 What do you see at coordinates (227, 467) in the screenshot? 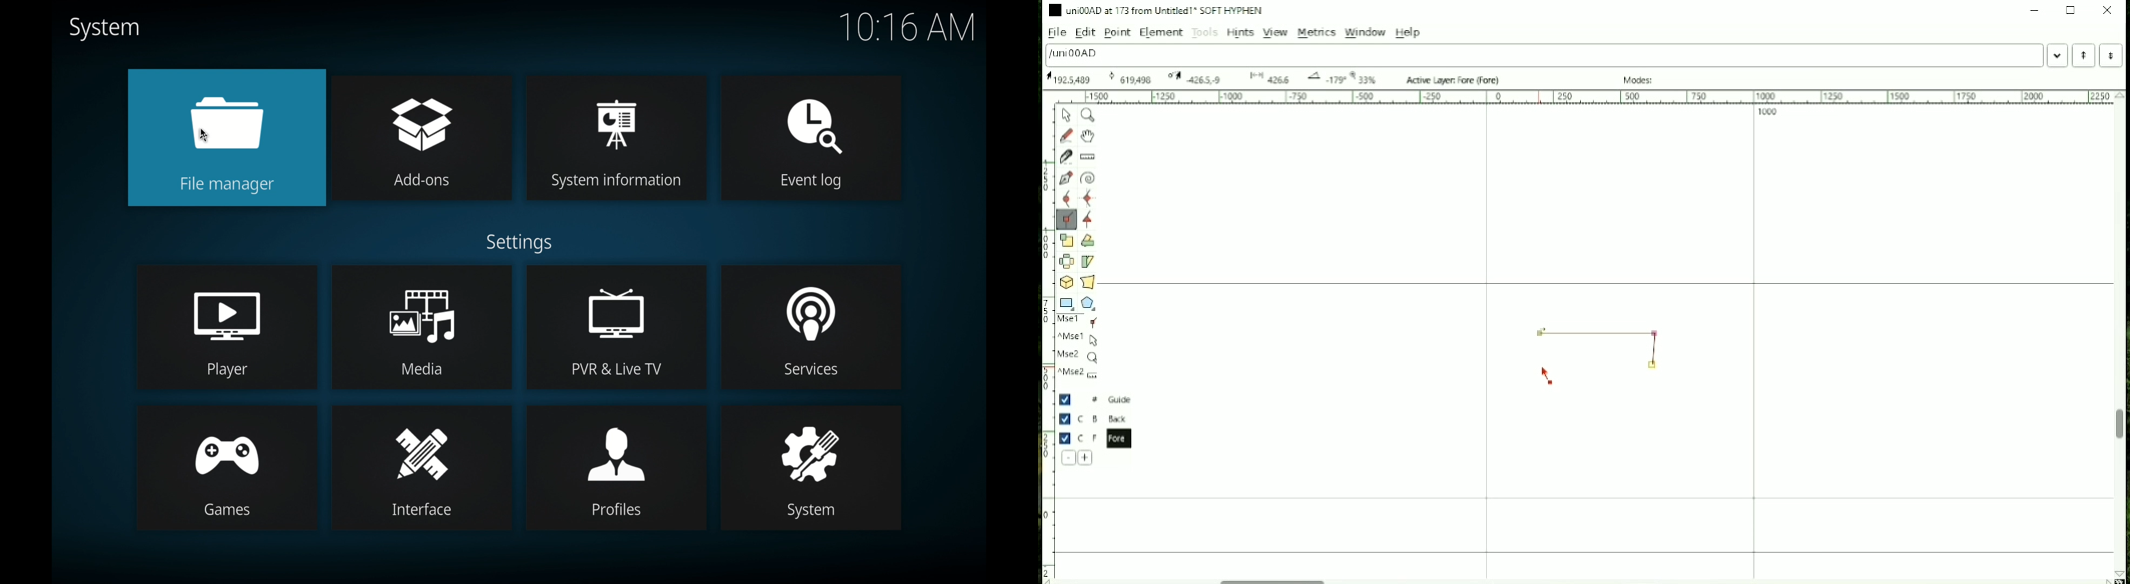
I see `games` at bounding box center [227, 467].